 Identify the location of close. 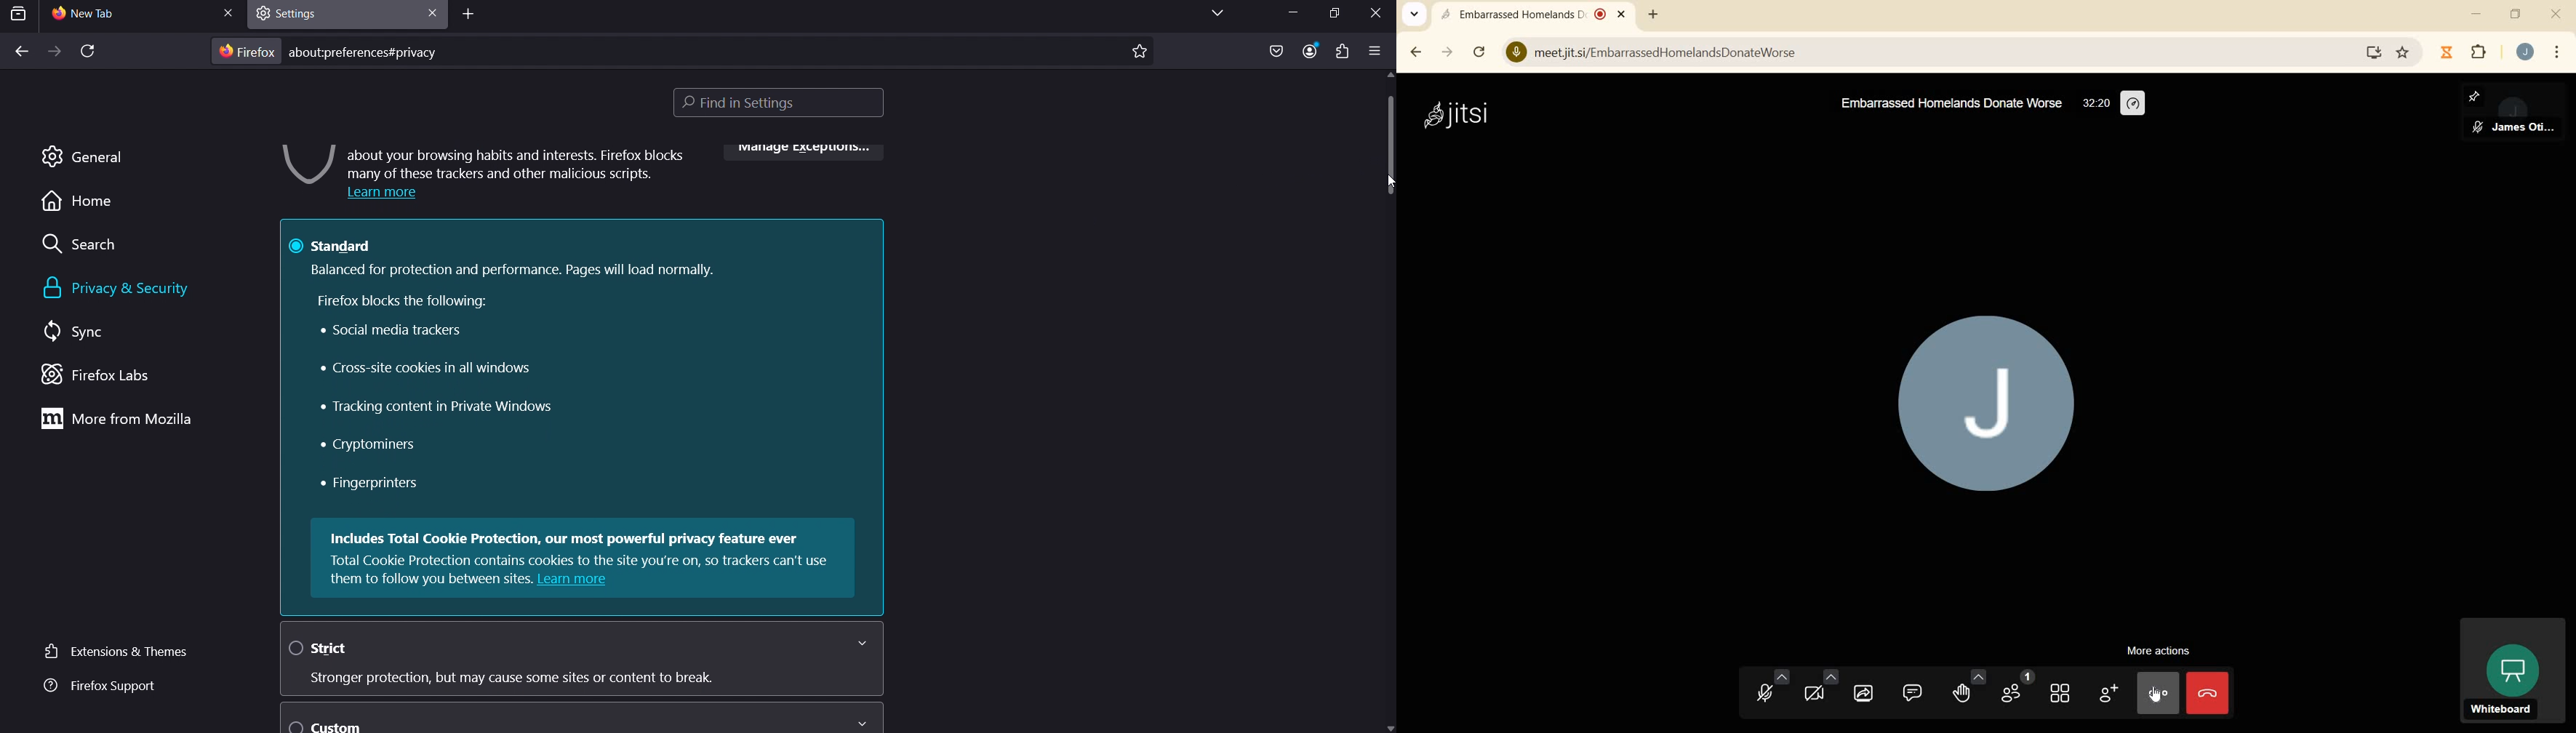
(1378, 12).